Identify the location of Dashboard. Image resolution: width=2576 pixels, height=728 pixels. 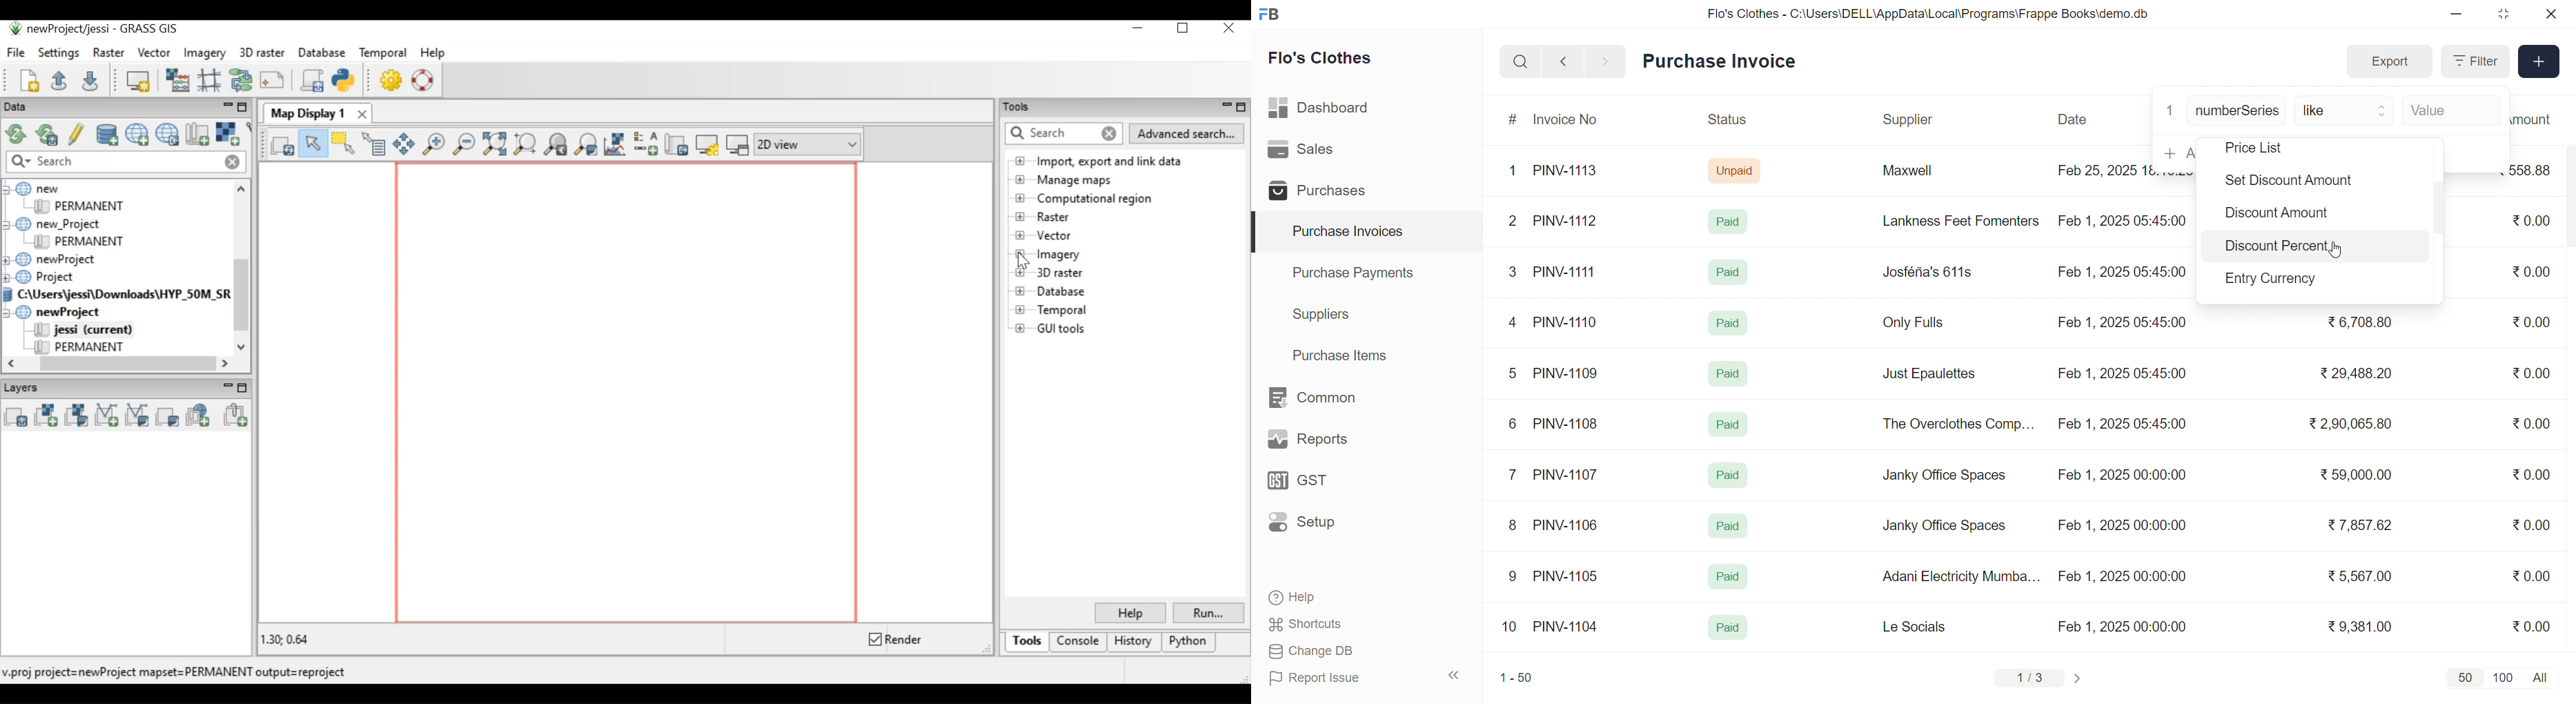
(1323, 110).